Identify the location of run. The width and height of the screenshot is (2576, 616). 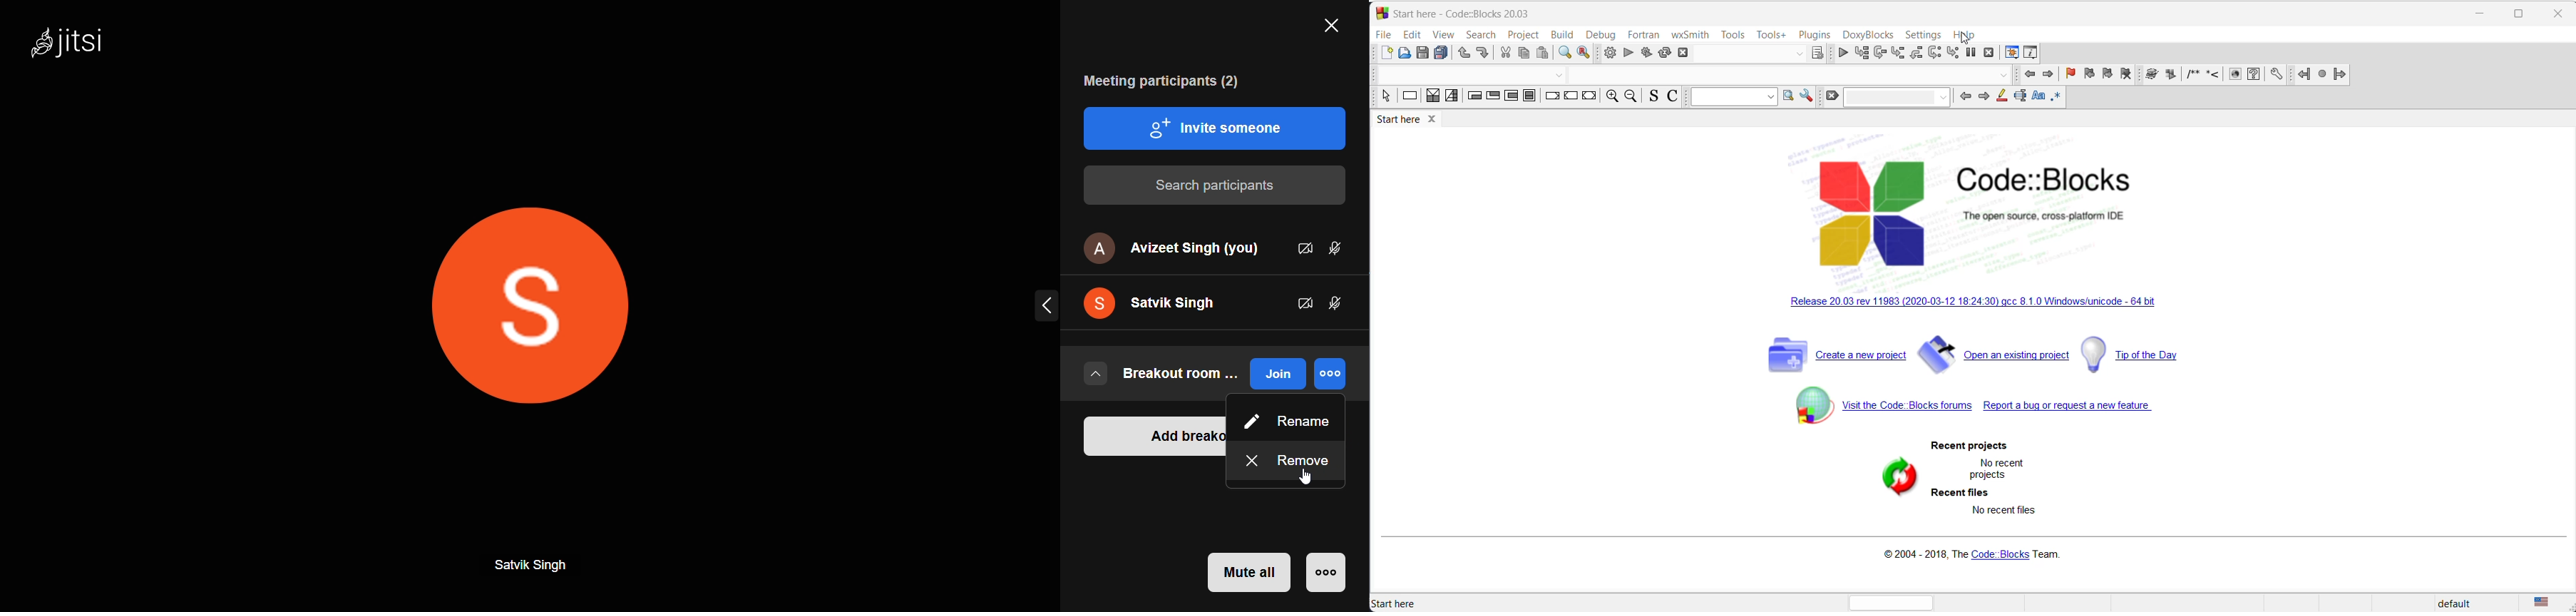
(1626, 54).